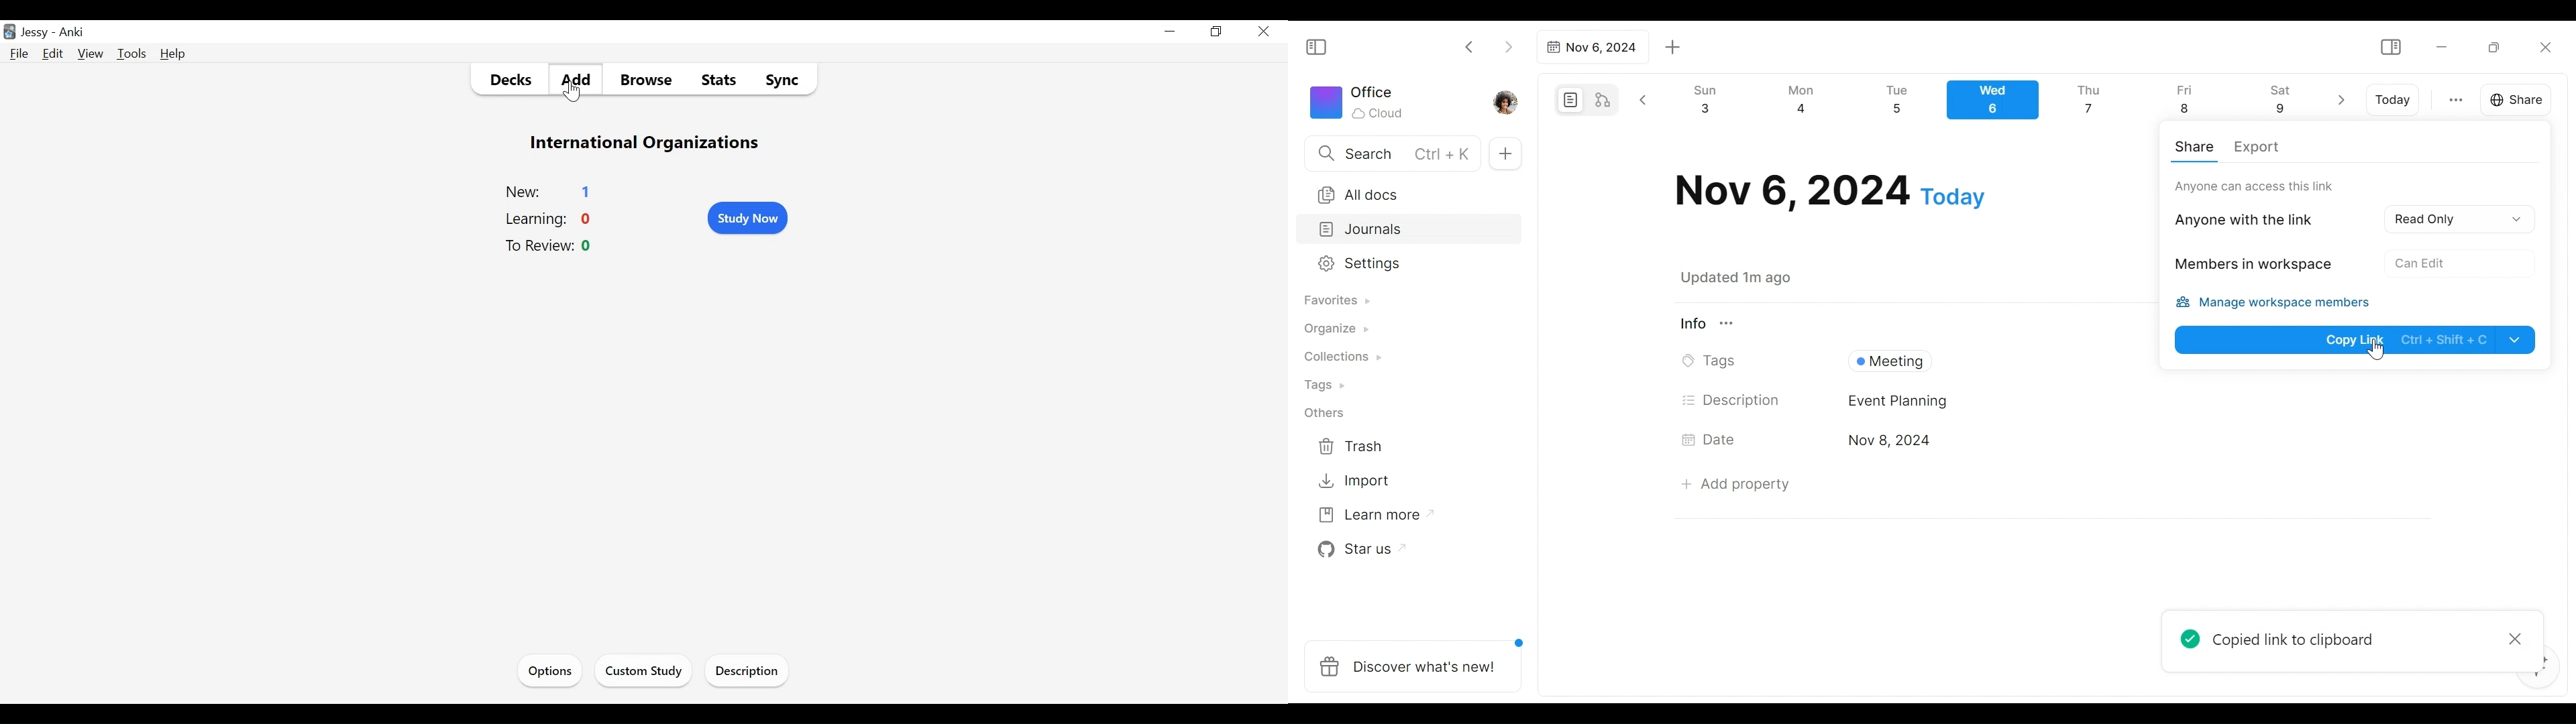 The height and width of the screenshot is (728, 2576). Describe the element at coordinates (1170, 32) in the screenshot. I see `minimize` at that location.